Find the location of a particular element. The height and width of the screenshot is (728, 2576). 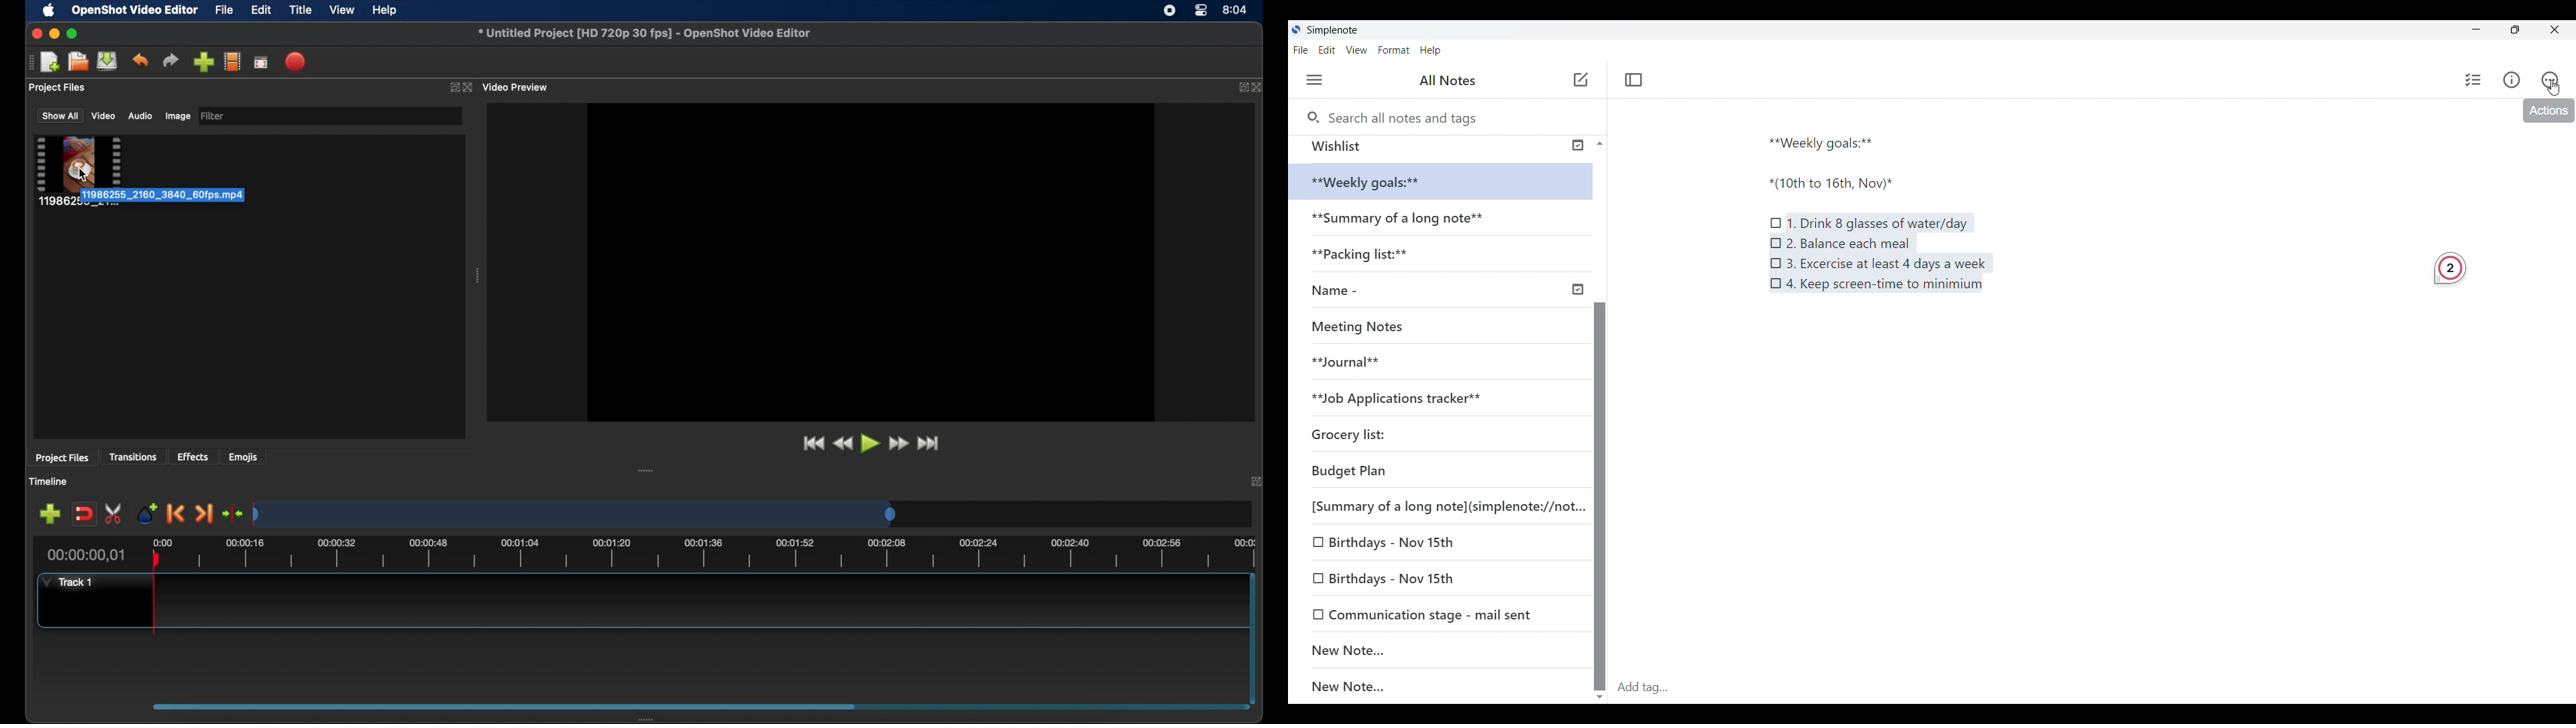

Info is located at coordinates (2514, 80).